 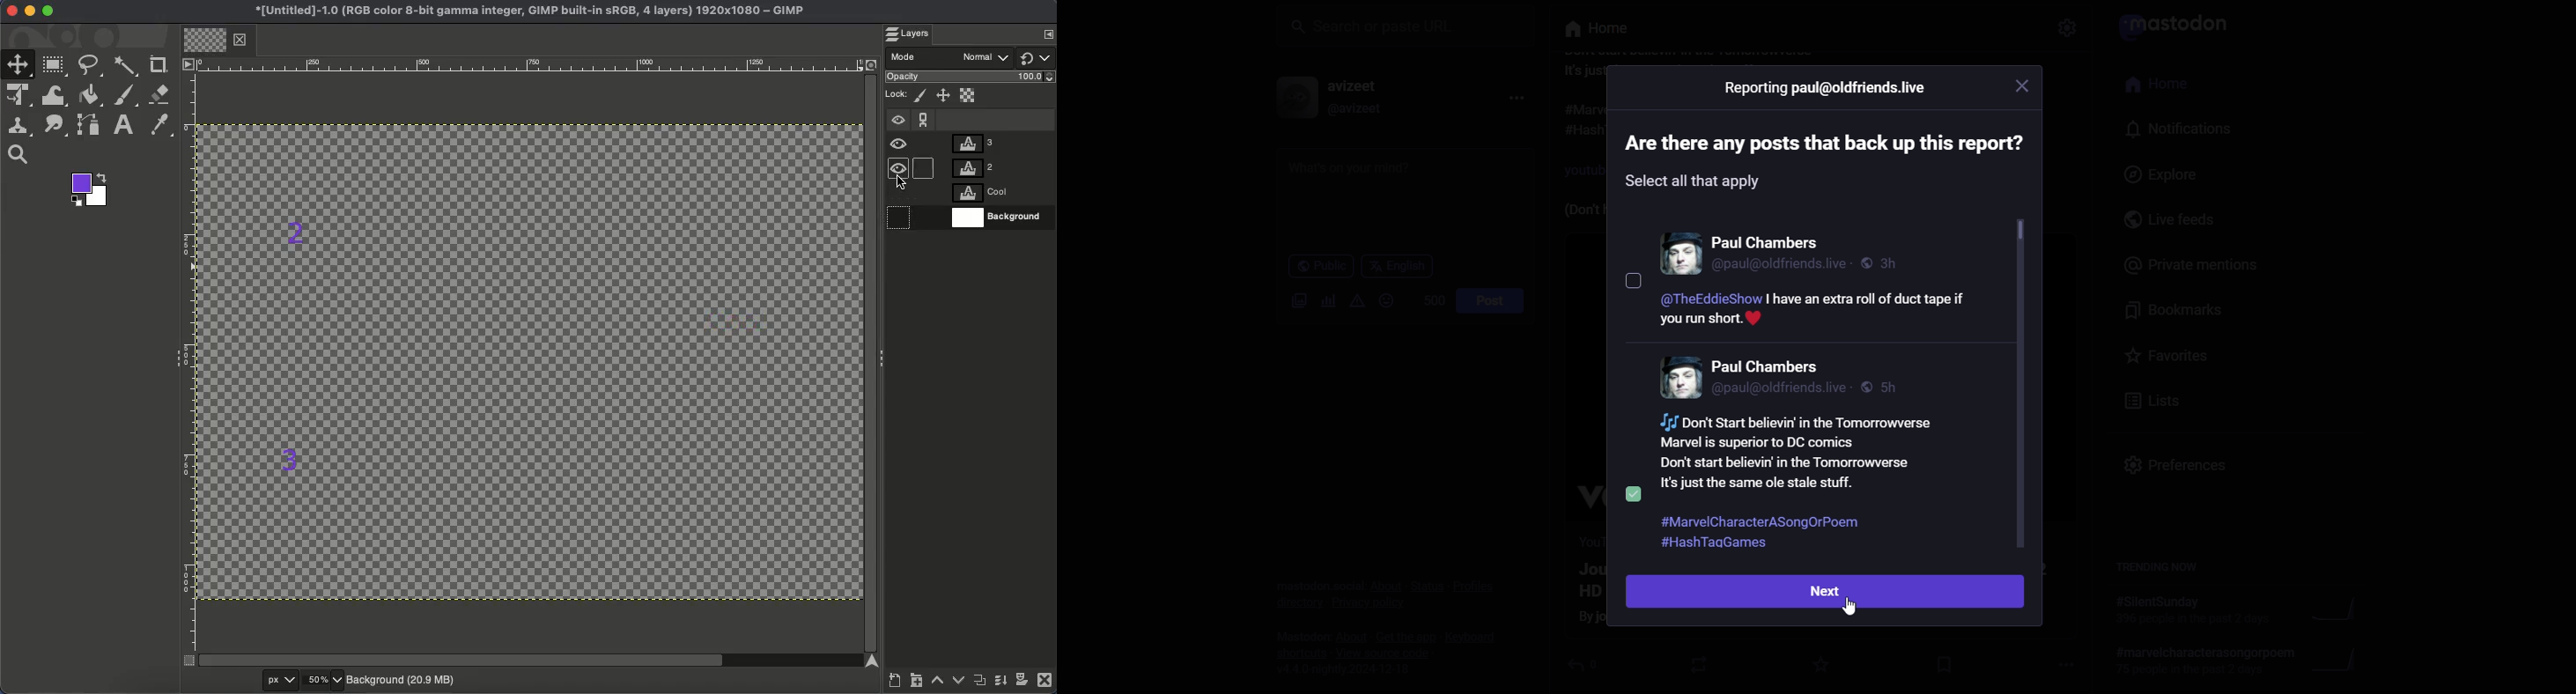 I want to click on , so click(x=2021, y=87).